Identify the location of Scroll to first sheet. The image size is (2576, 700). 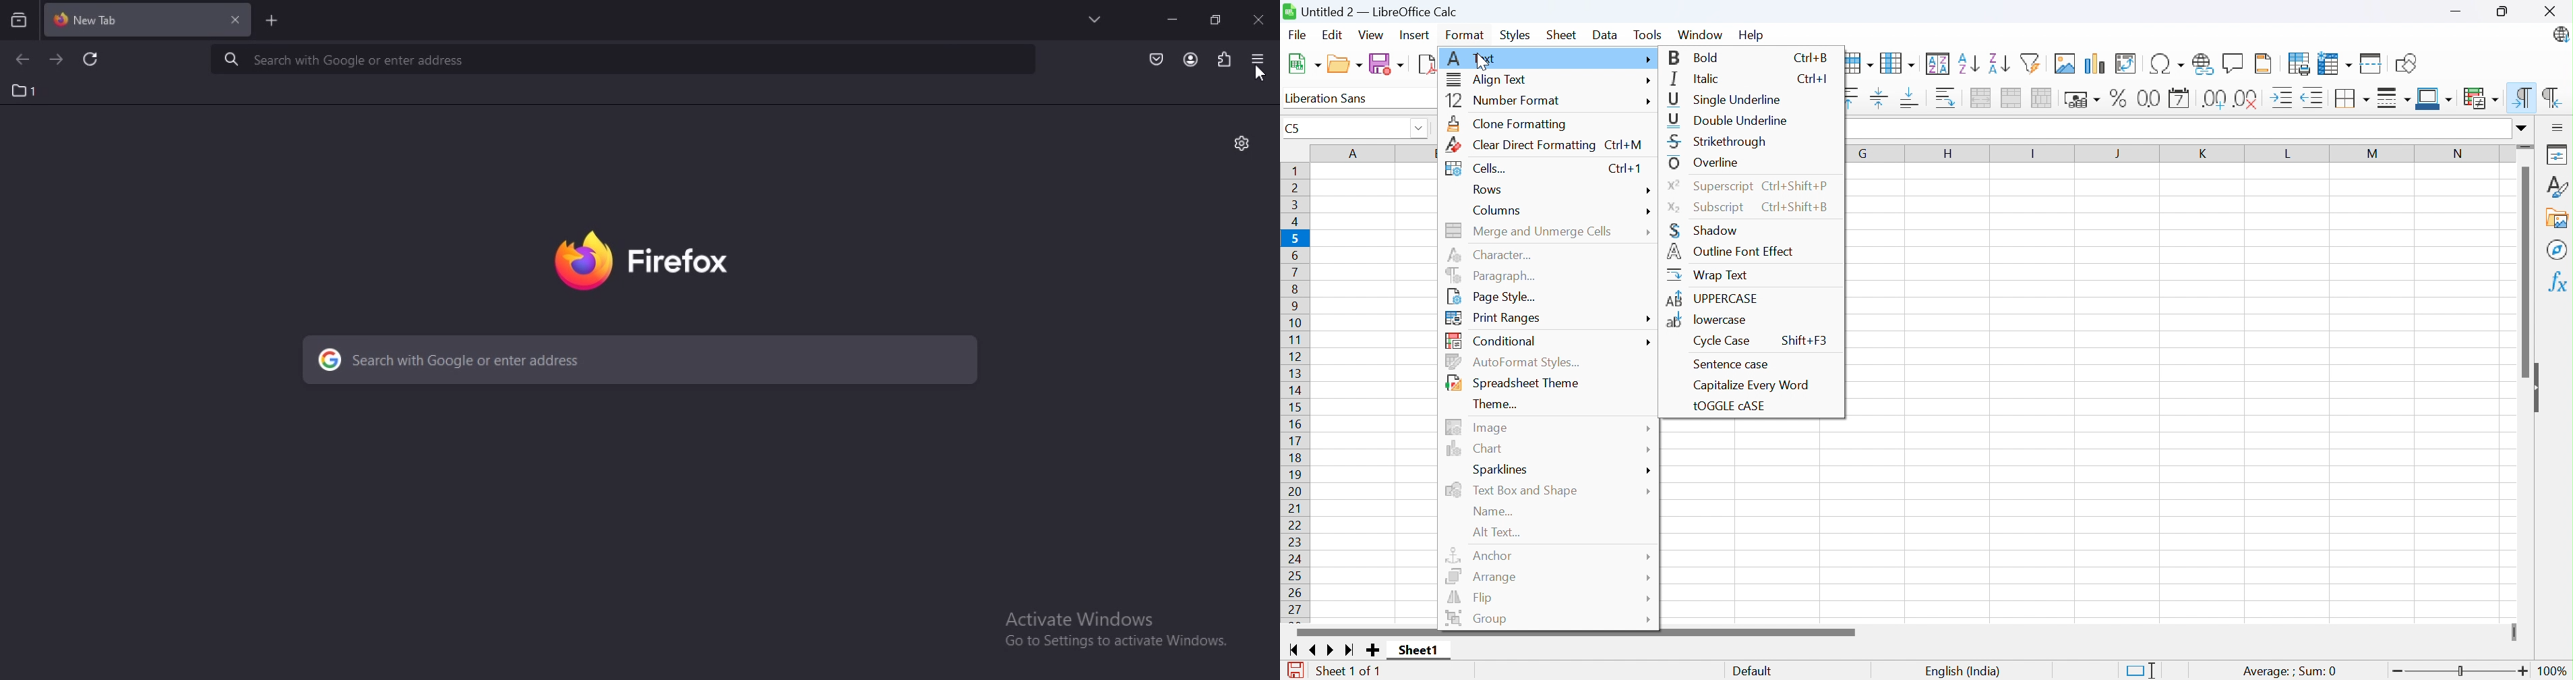
(1297, 652).